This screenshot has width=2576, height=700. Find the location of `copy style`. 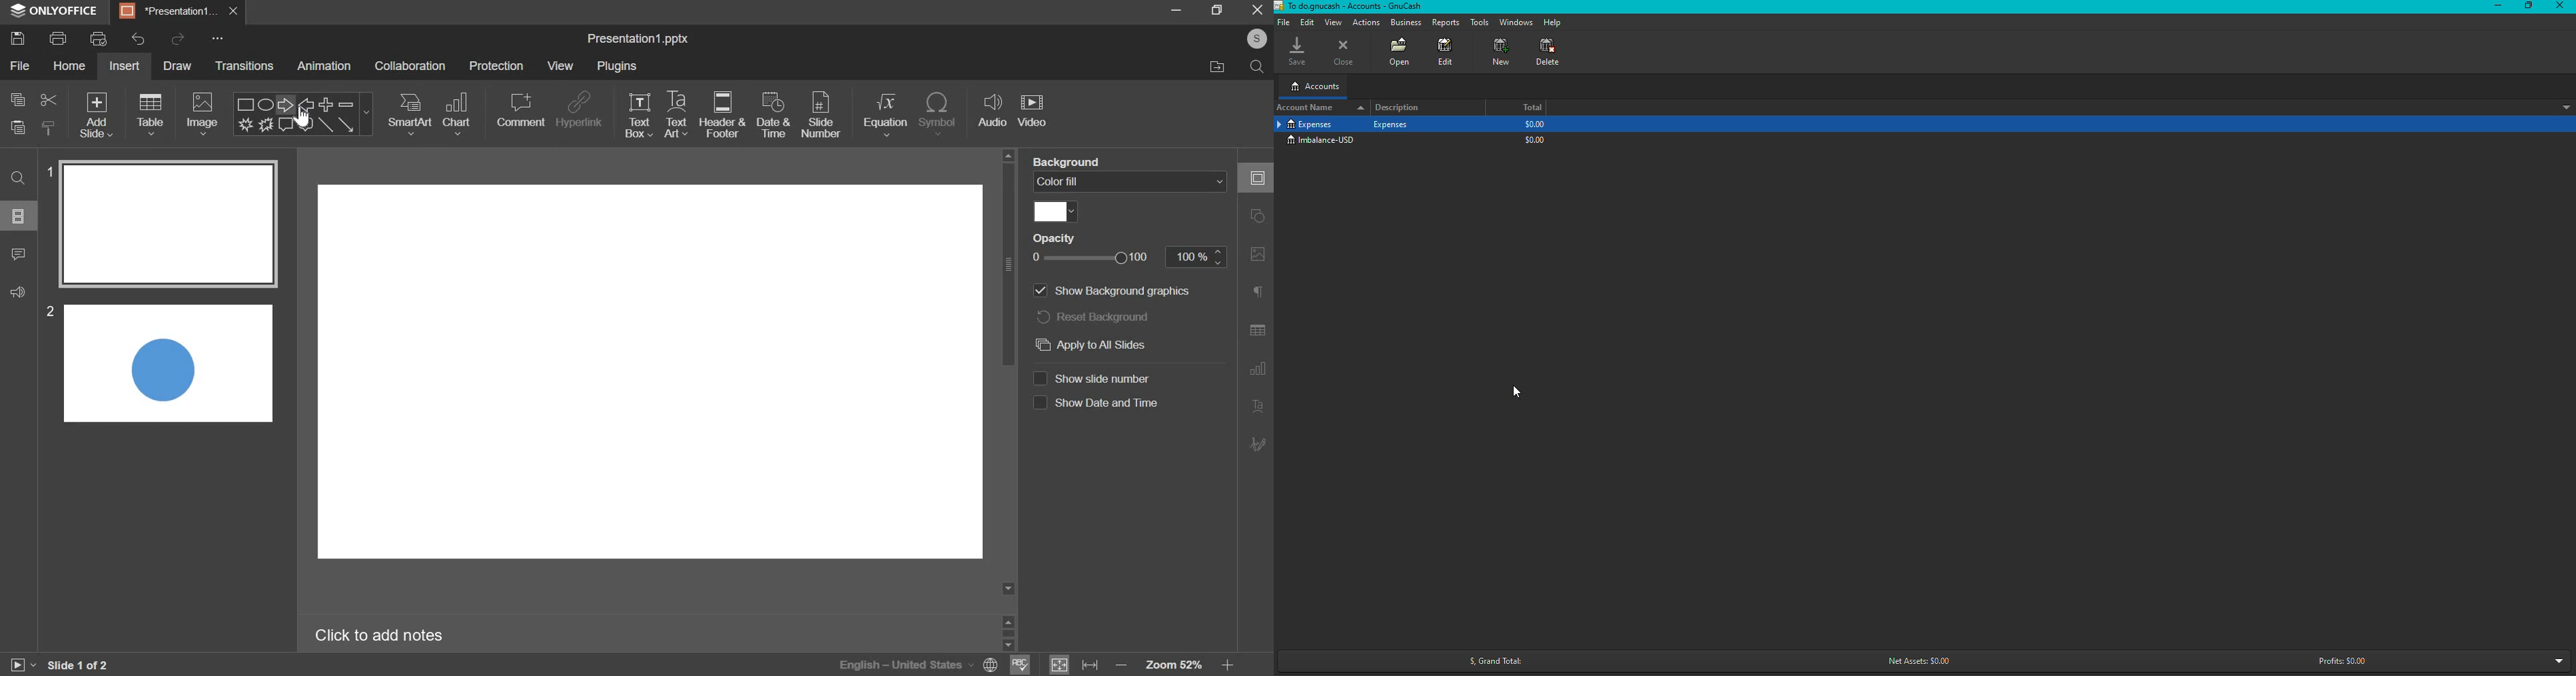

copy style is located at coordinates (49, 127).